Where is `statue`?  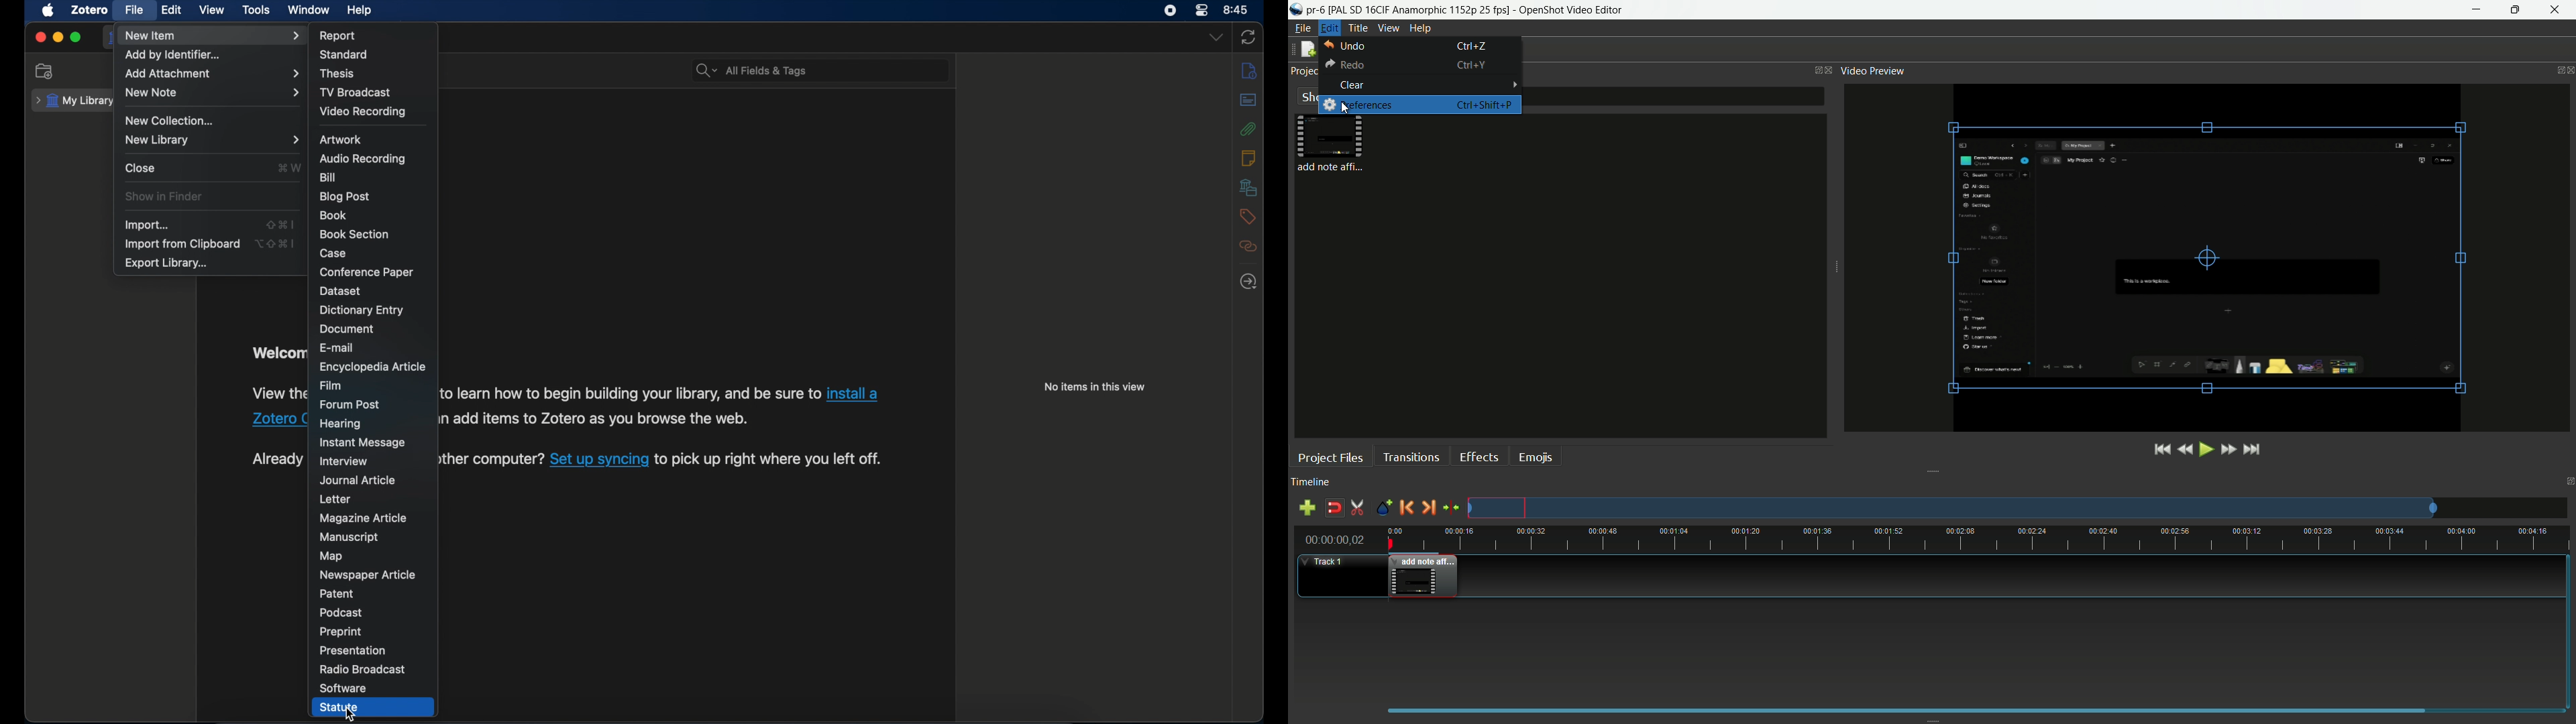
statue is located at coordinates (339, 707).